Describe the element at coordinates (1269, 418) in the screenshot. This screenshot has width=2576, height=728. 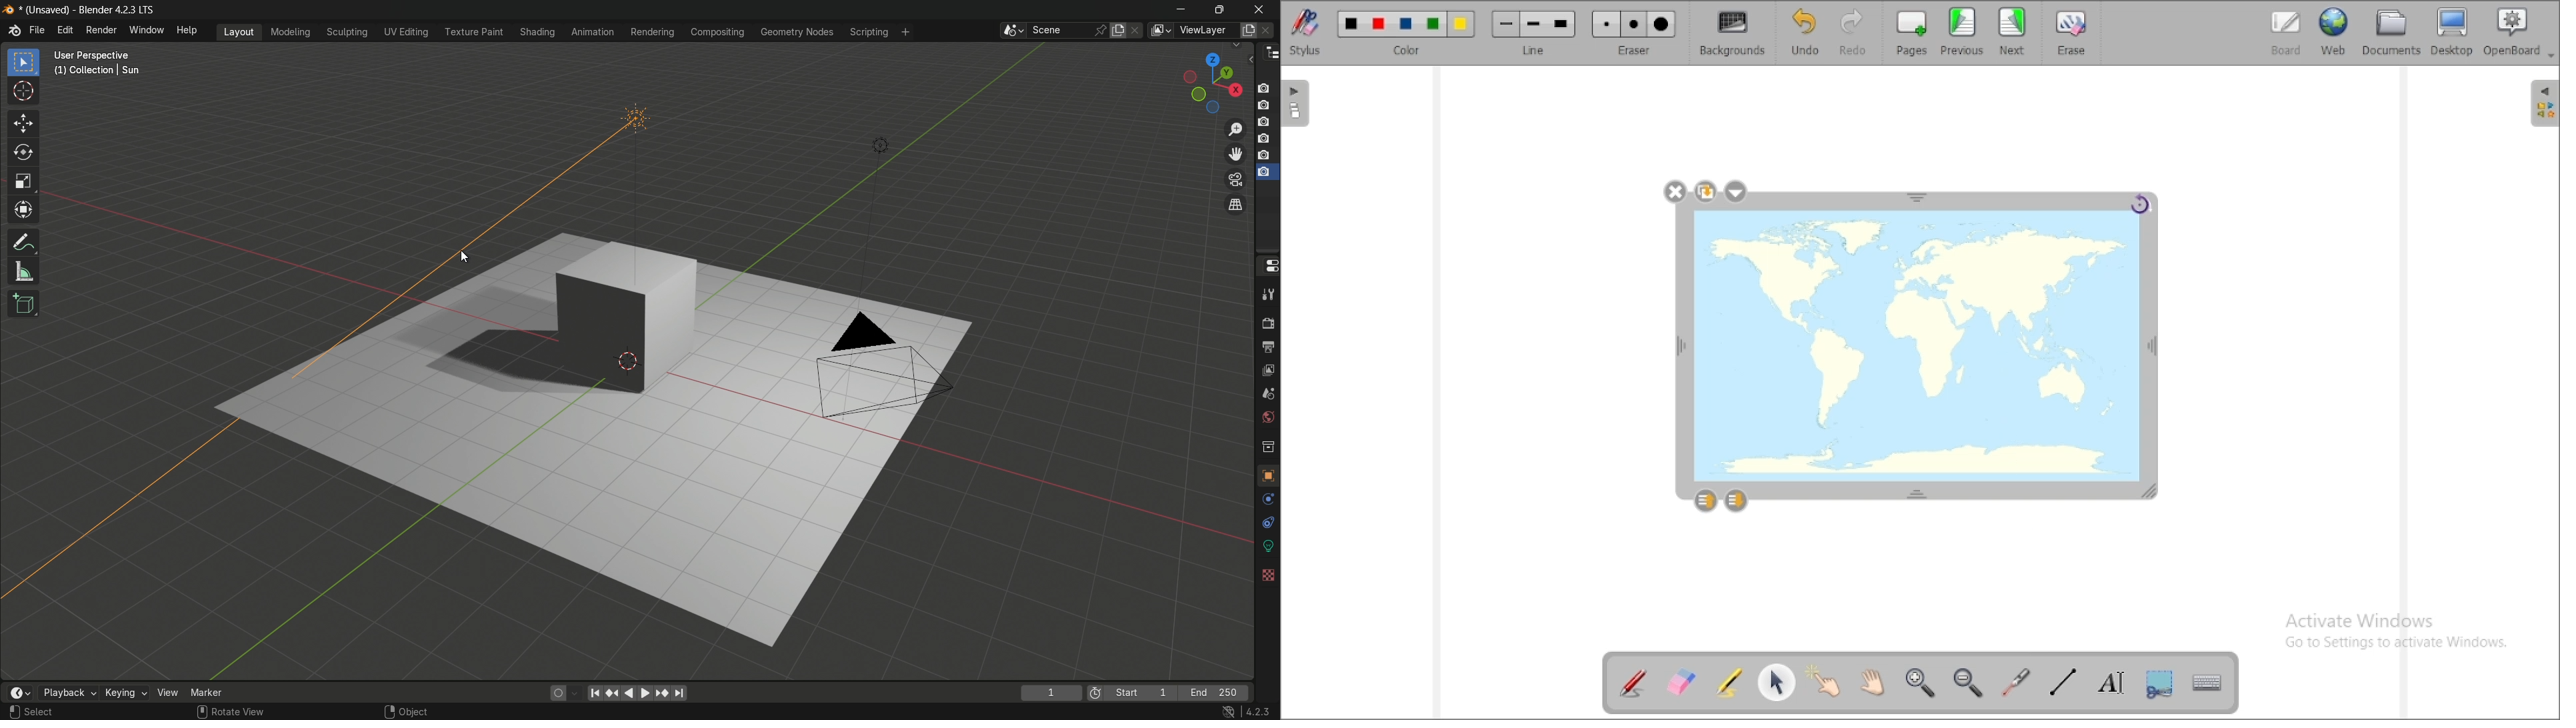
I see `world` at that location.